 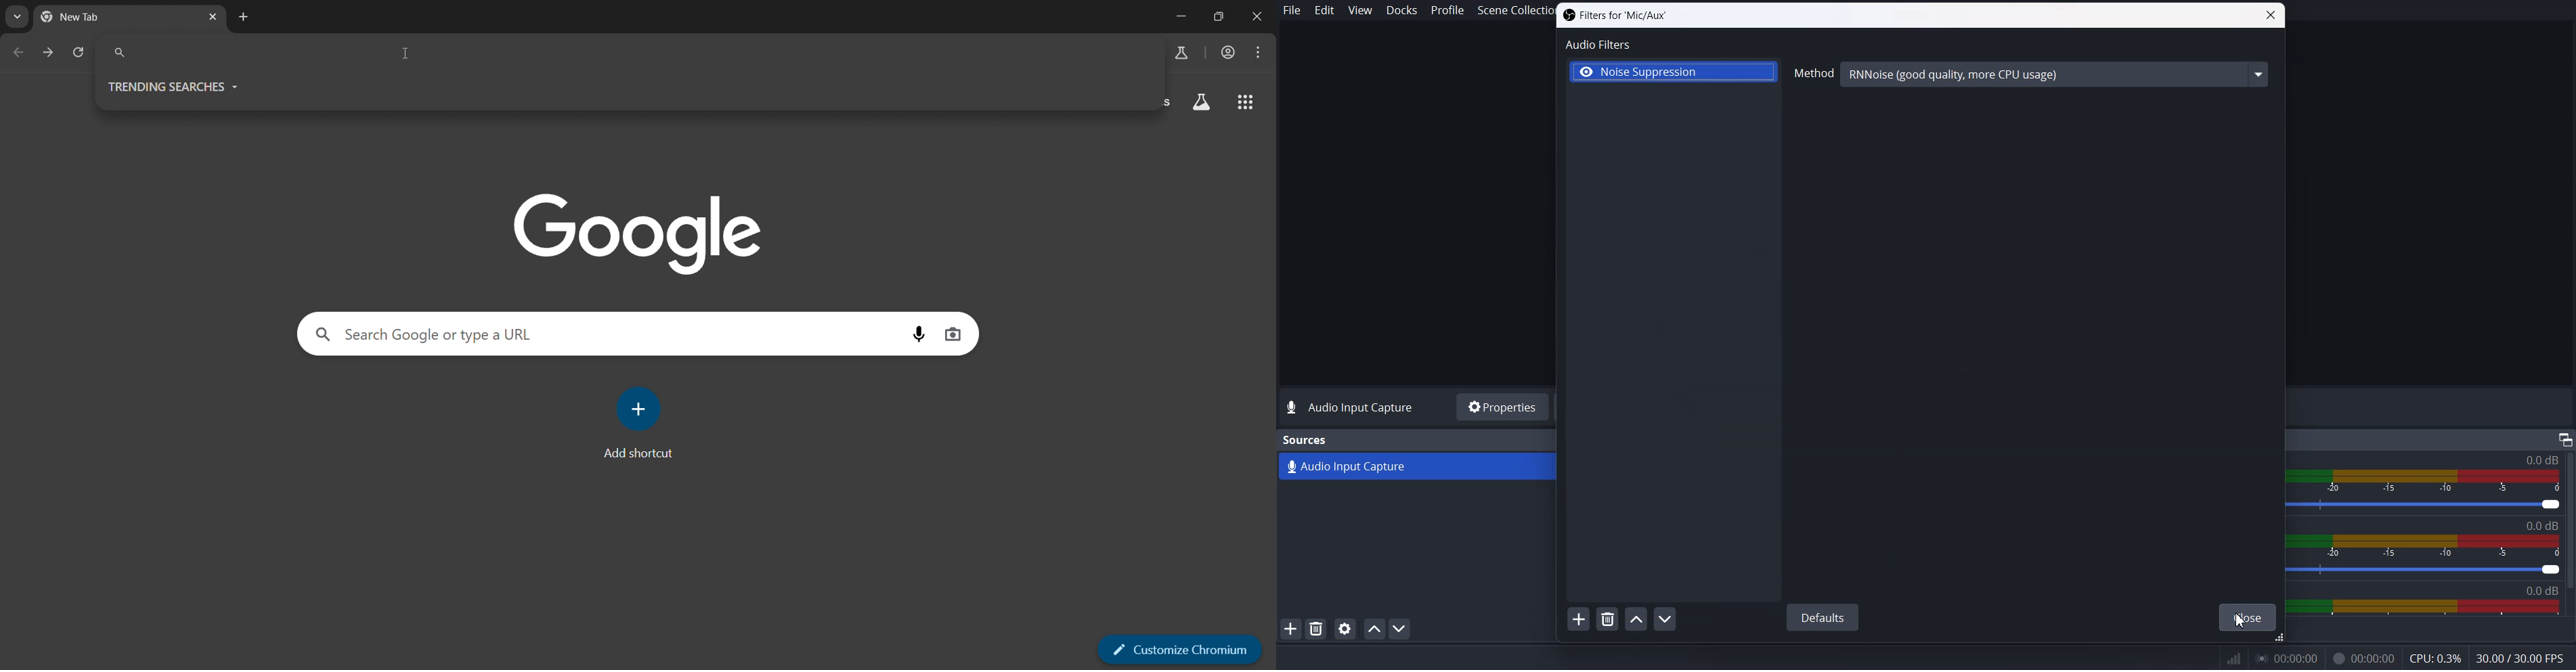 I want to click on 30.00/300, so click(x=2525, y=659).